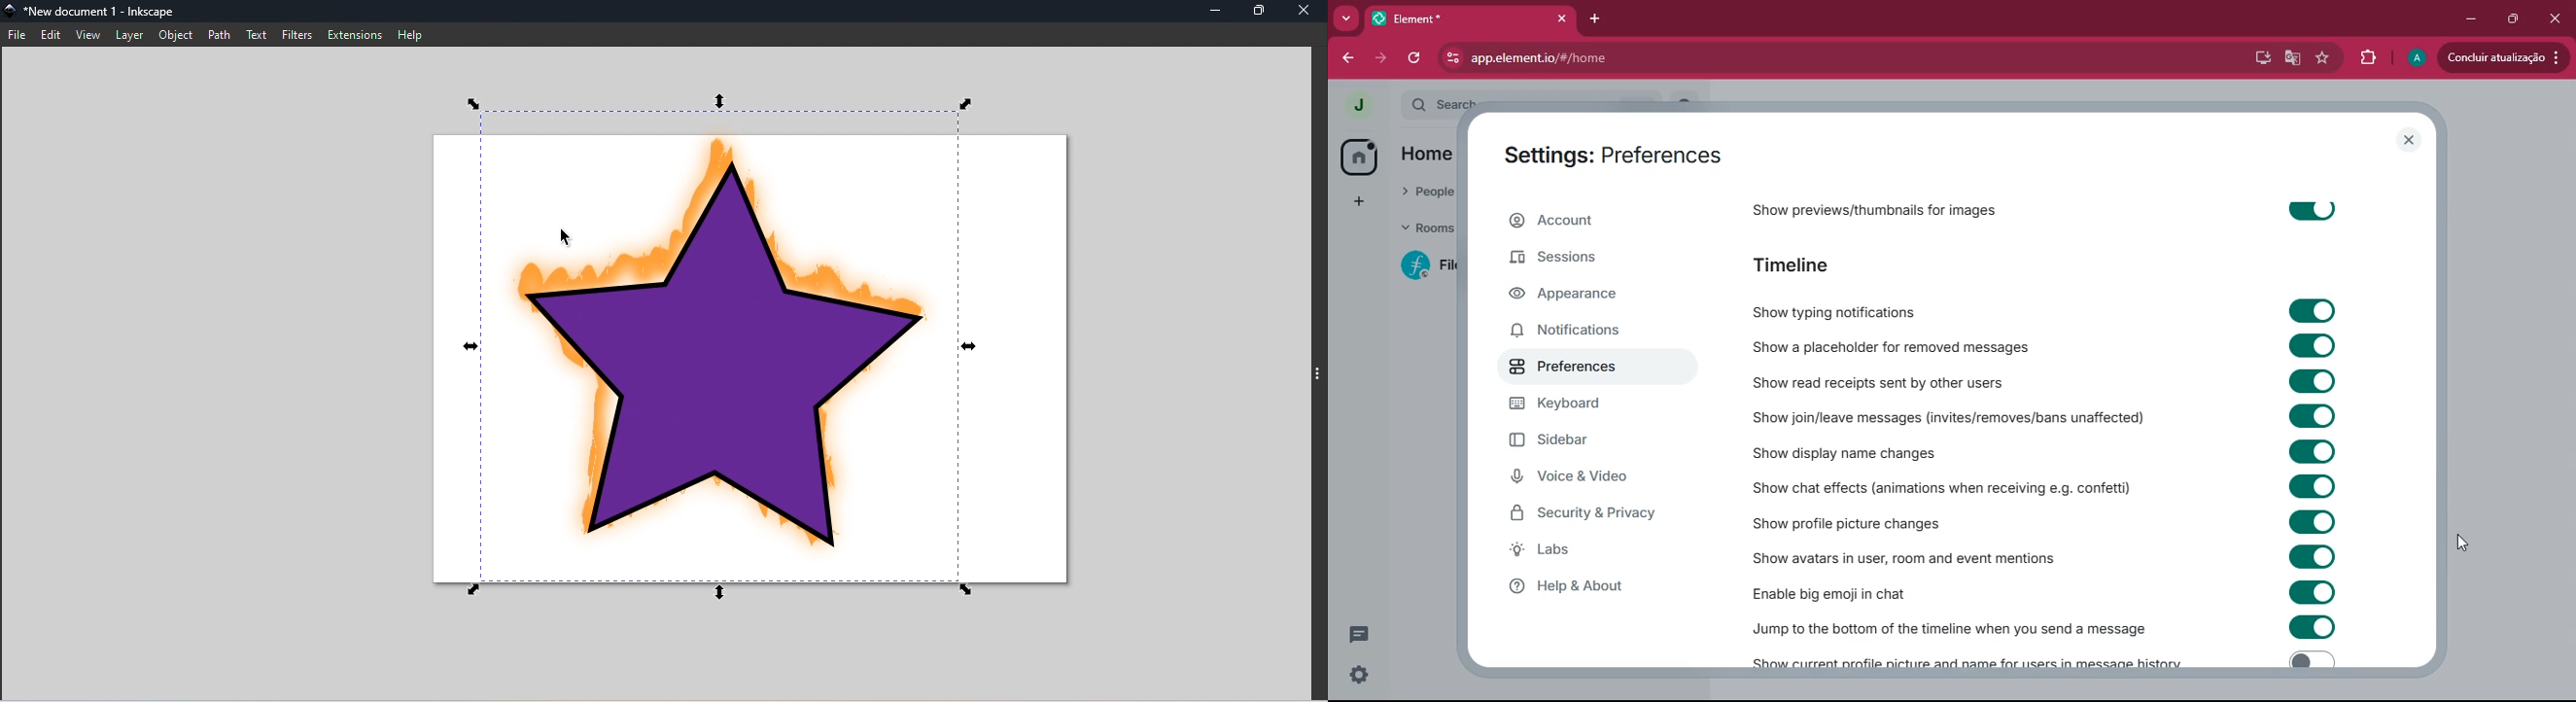 Image resolution: width=2576 pixels, height=728 pixels. What do you see at coordinates (559, 229) in the screenshot?
I see `cursor` at bounding box center [559, 229].